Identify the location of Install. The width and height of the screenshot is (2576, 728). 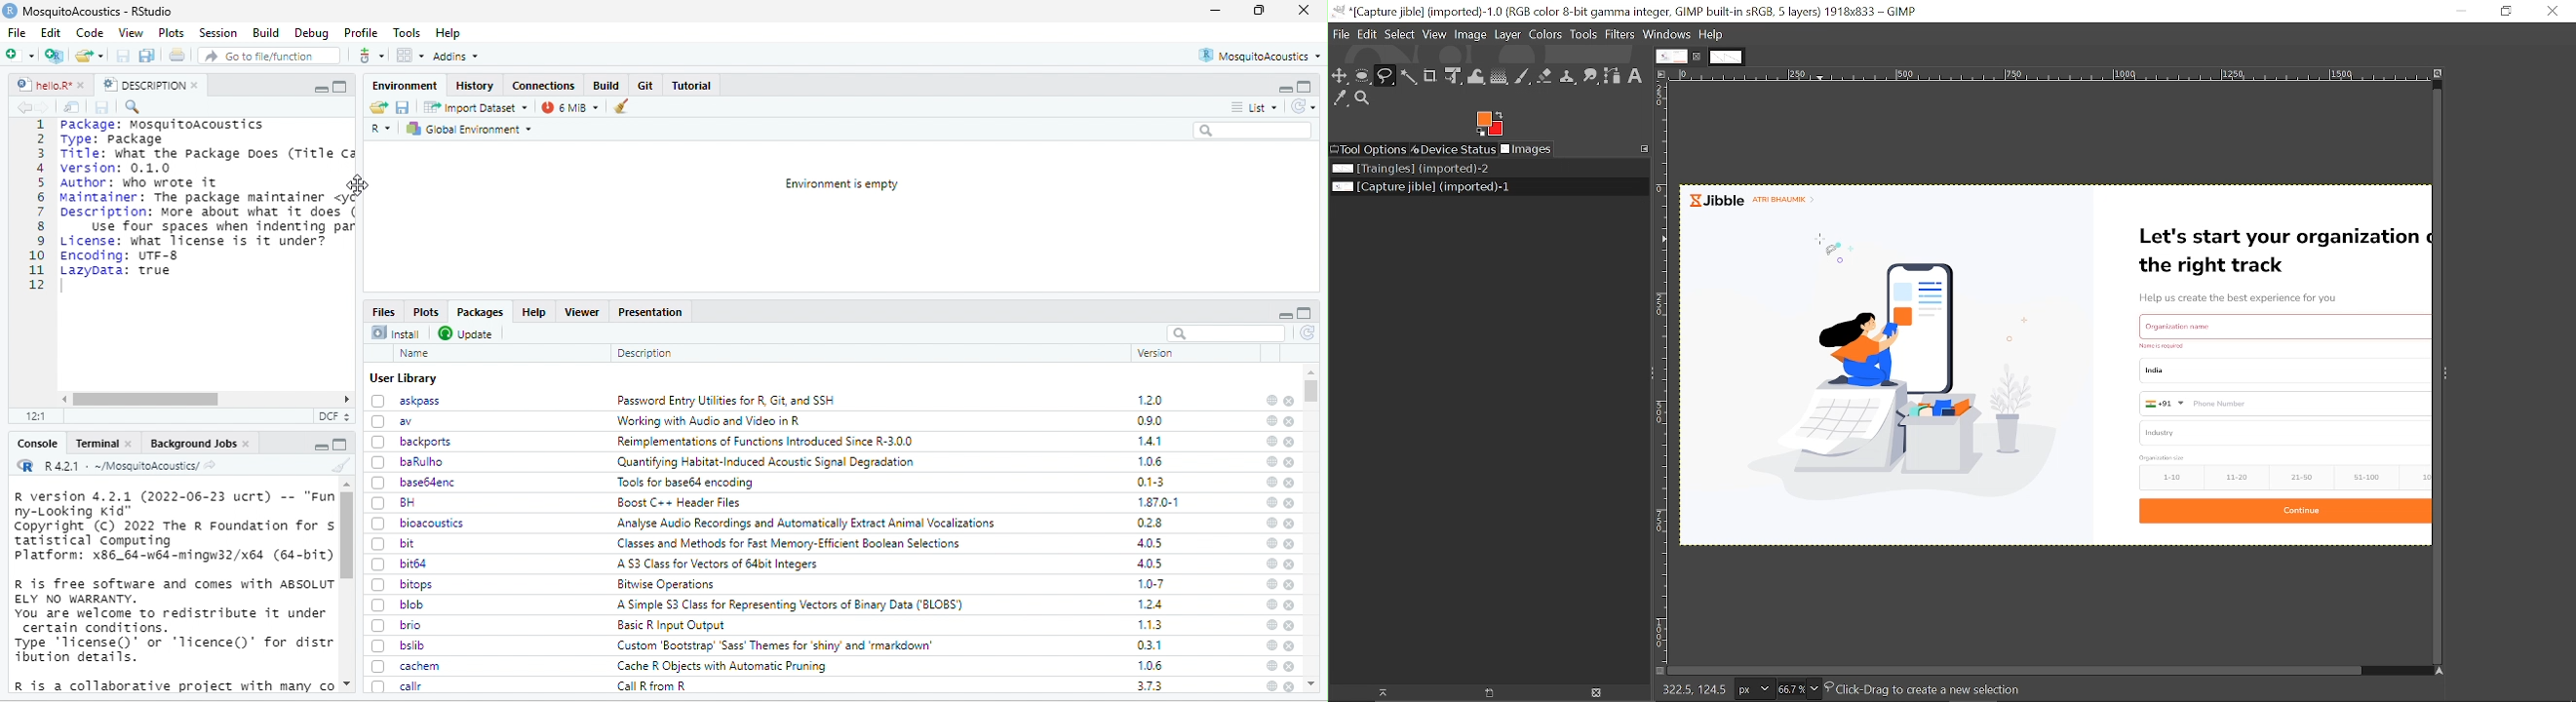
(399, 332).